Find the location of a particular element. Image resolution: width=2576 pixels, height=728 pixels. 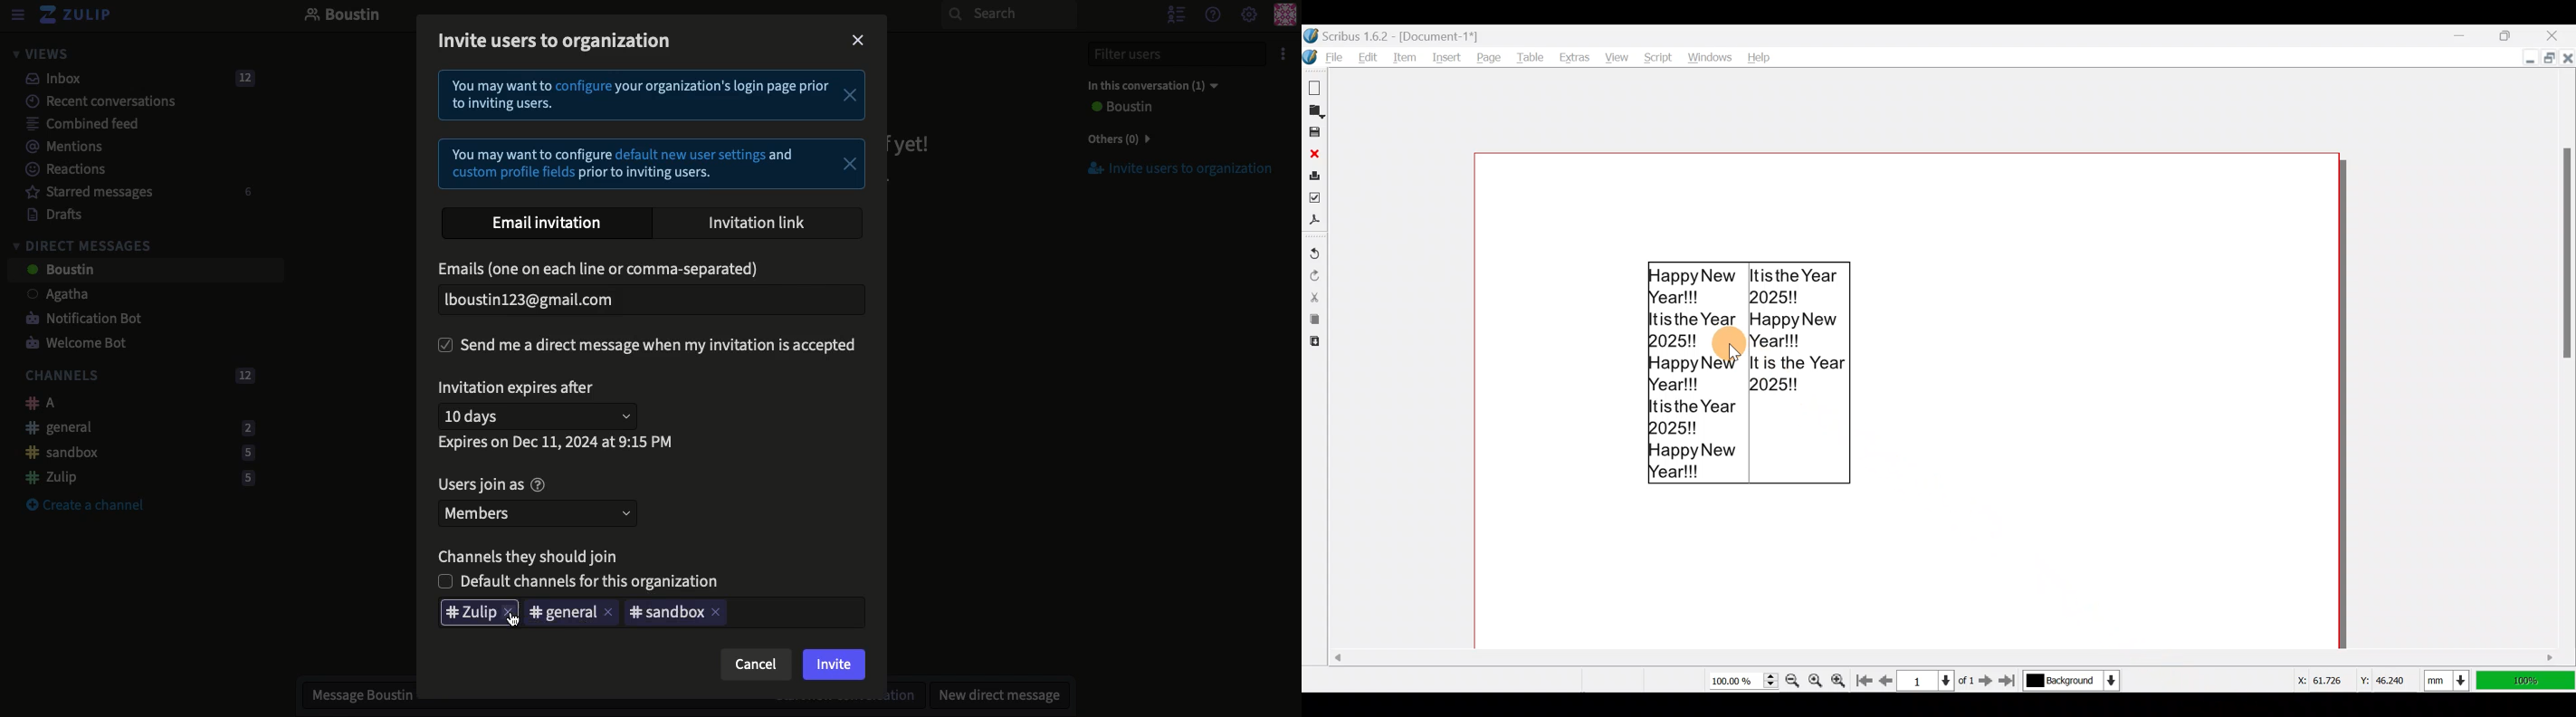

Scroll bar is located at coordinates (1838, 653).